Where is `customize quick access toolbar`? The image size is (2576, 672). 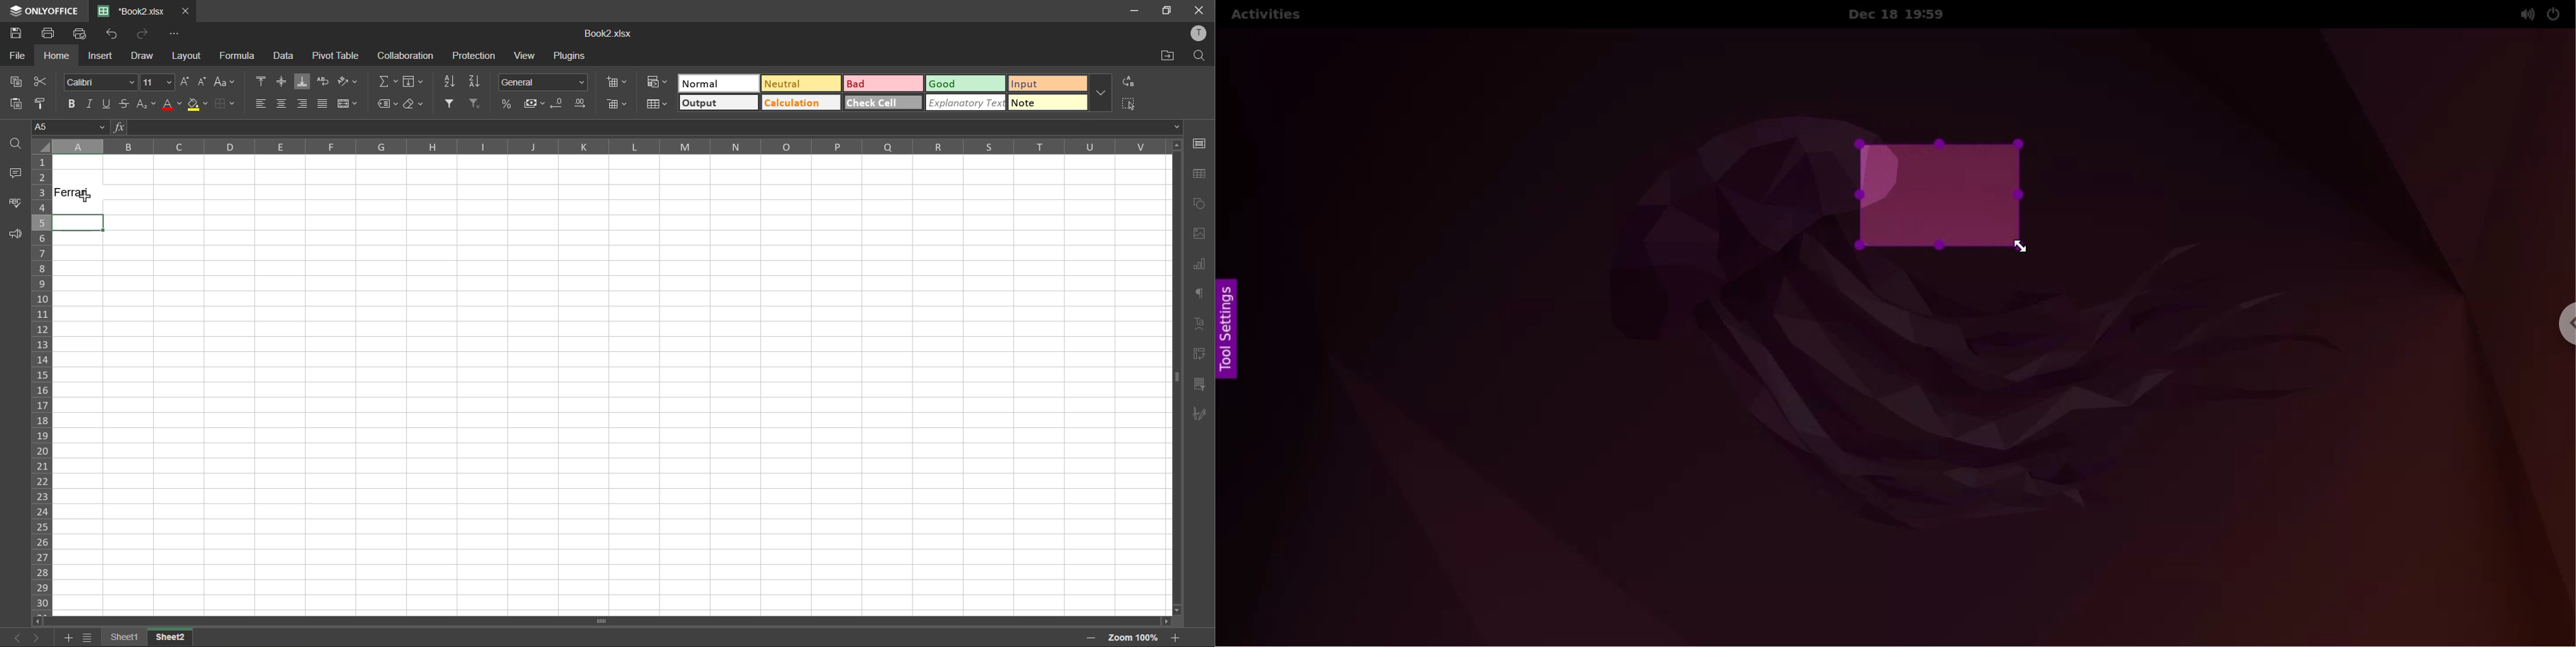 customize quick access toolbar is located at coordinates (175, 35).